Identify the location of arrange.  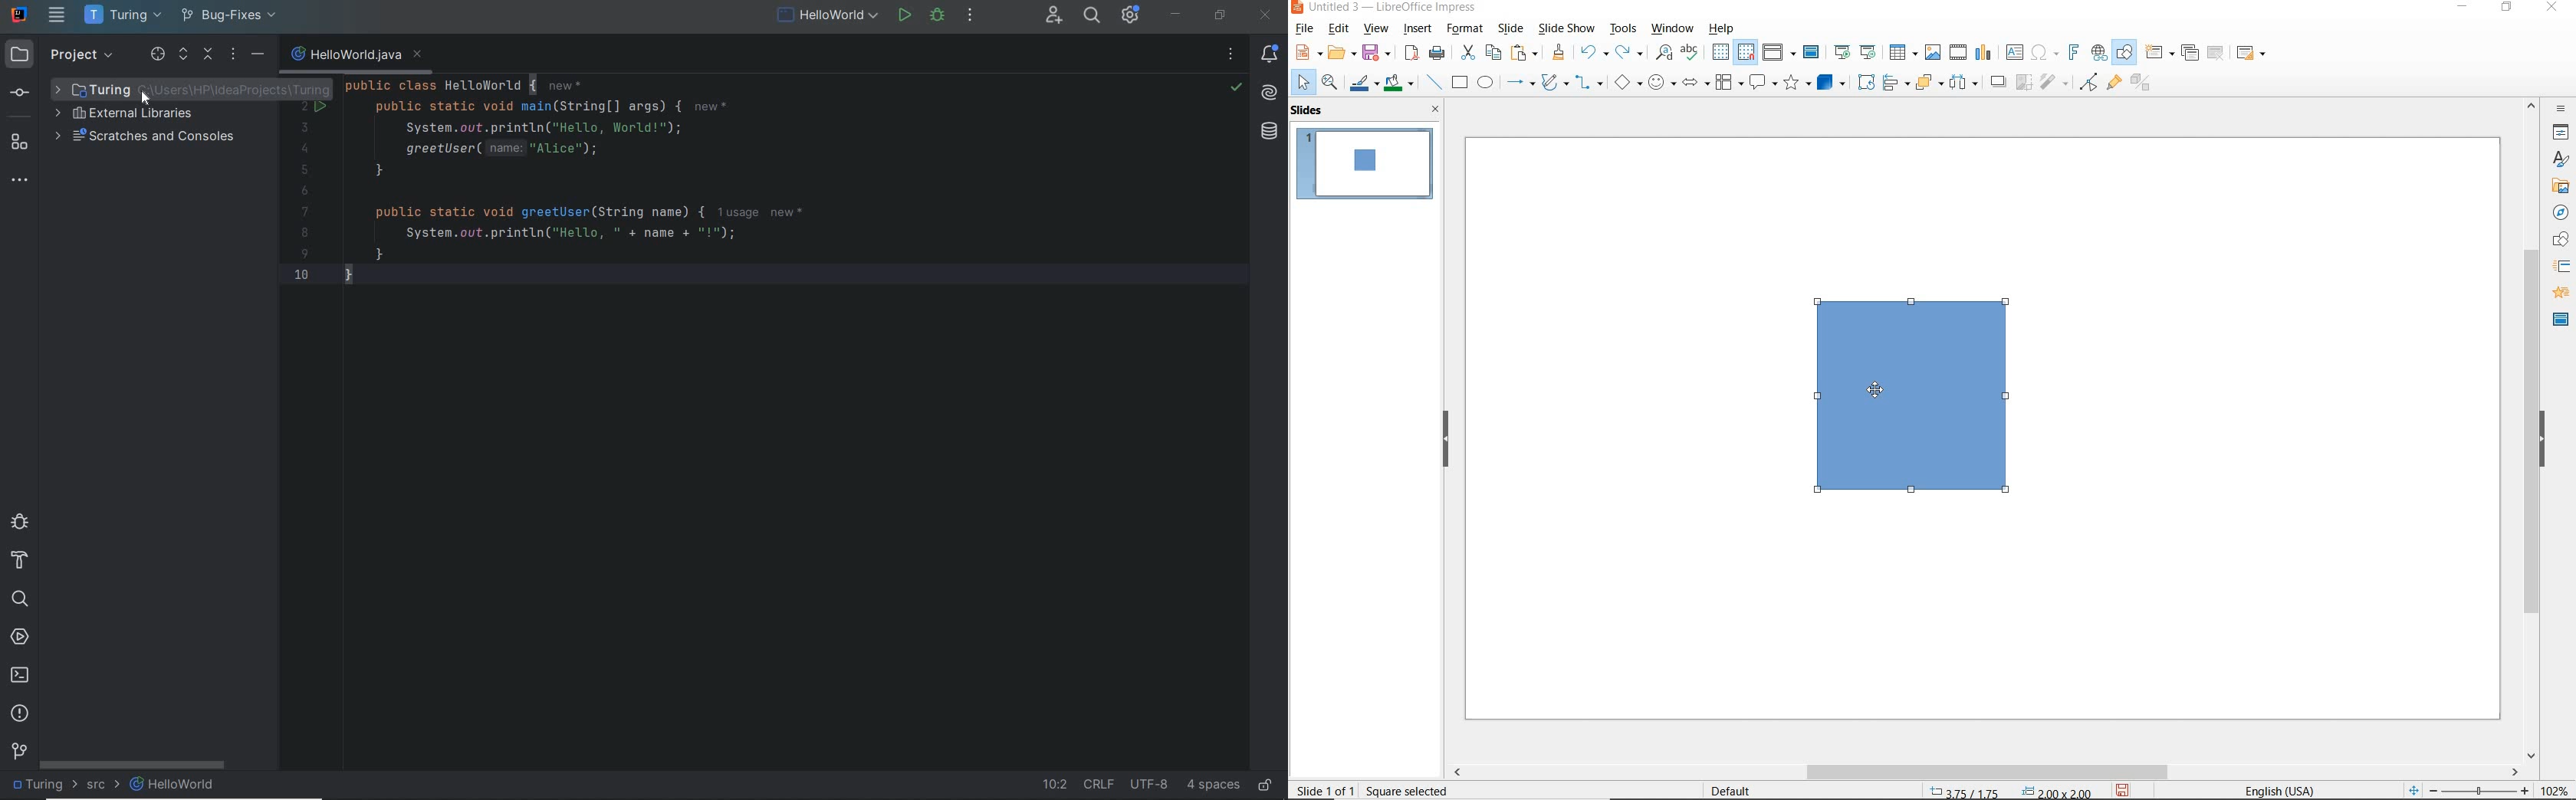
(1929, 84).